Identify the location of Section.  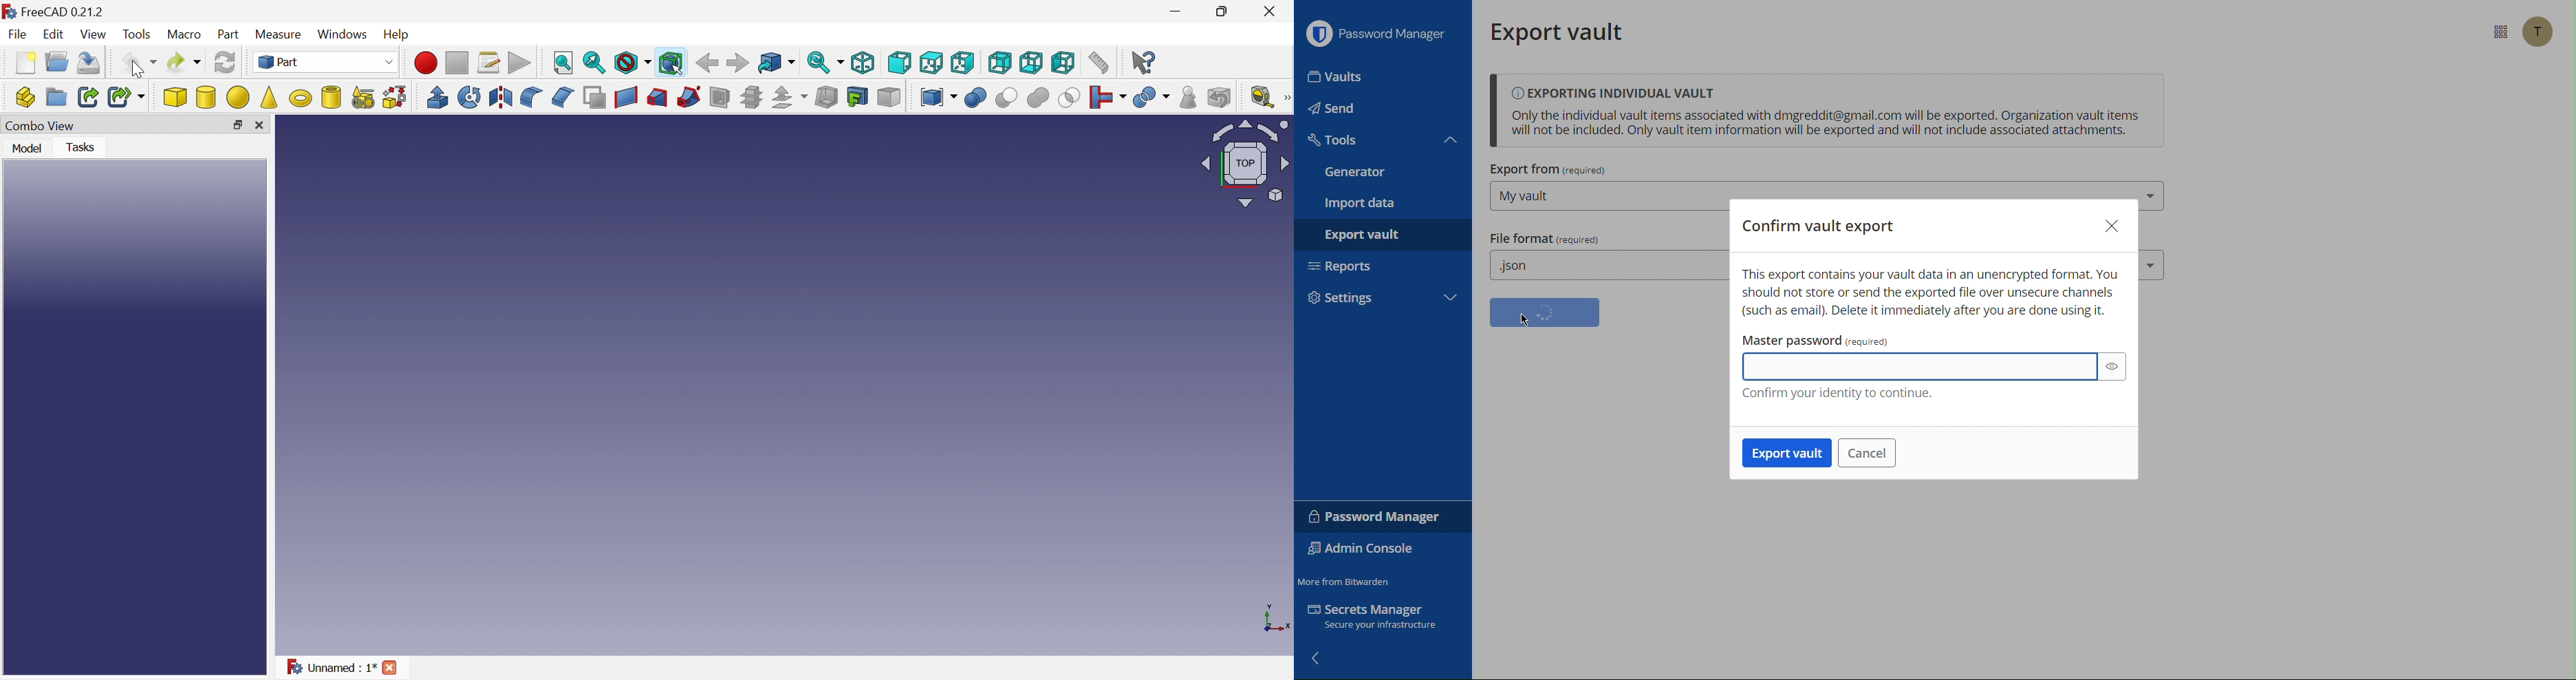
(720, 98).